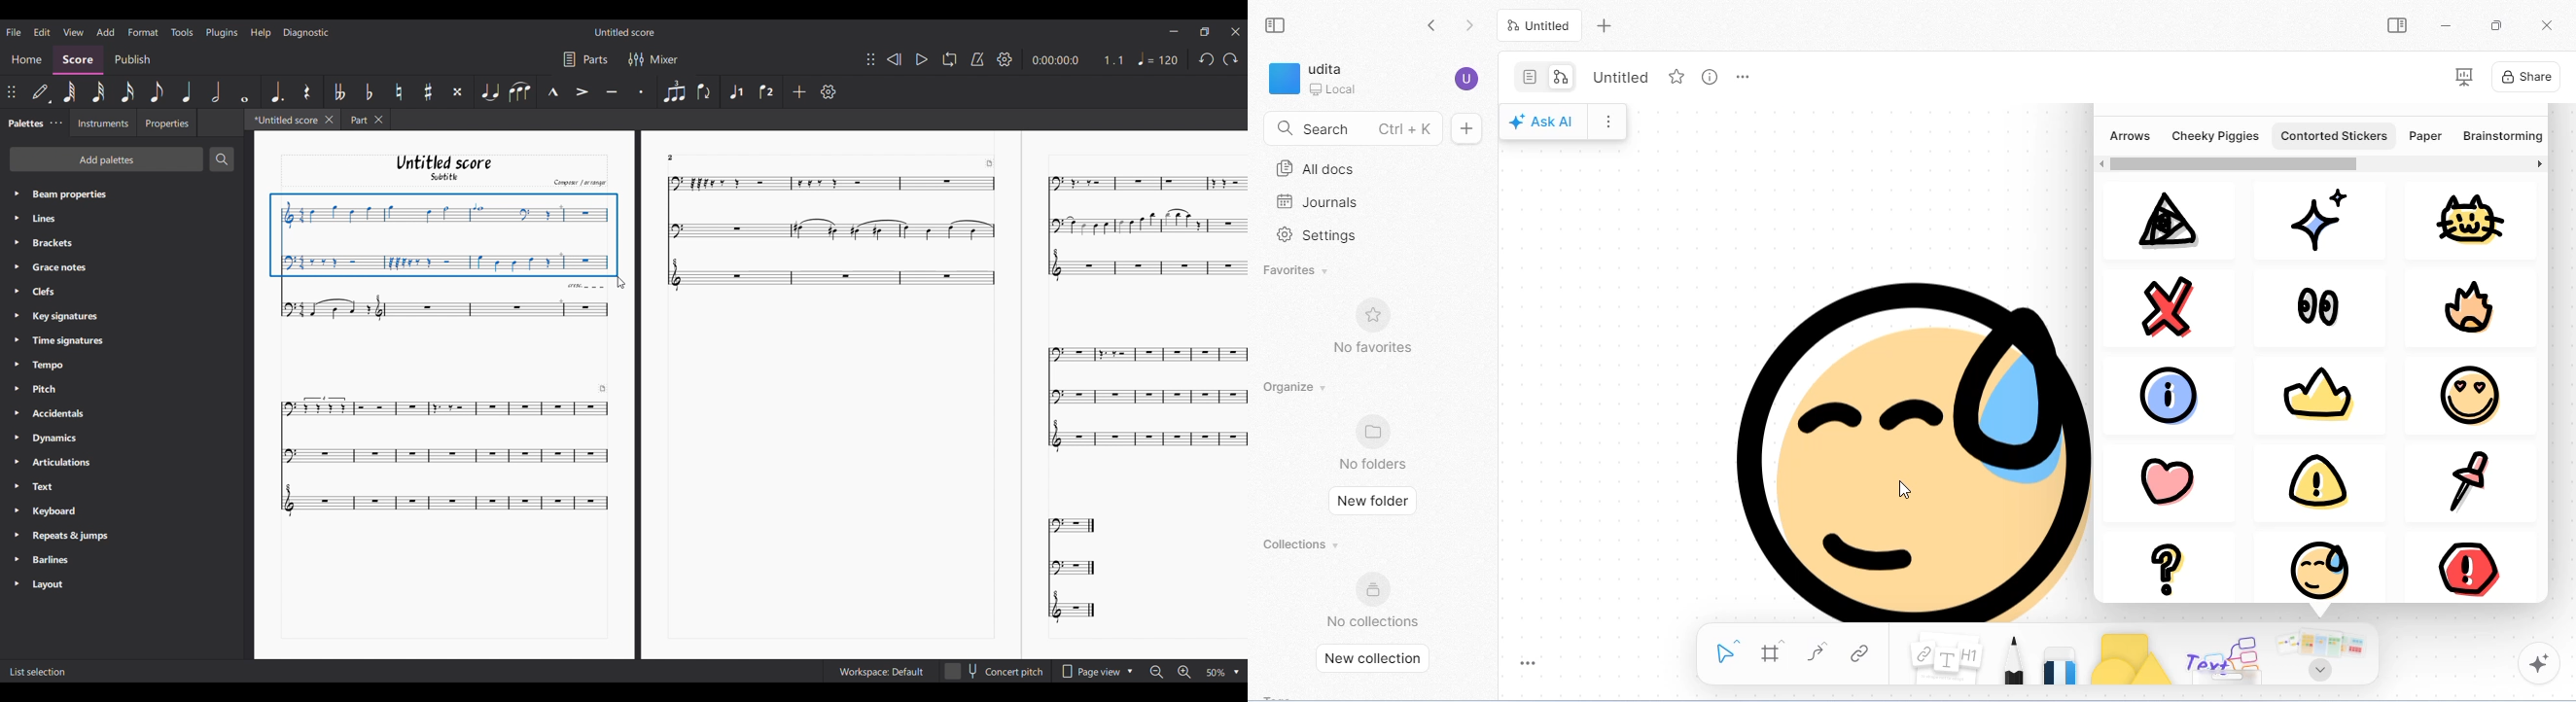 Image resolution: width=2576 pixels, height=728 pixels. What do you see at coordinates (679, 157) in the screenshot?
I see `2` at bounding box center [679, 157].